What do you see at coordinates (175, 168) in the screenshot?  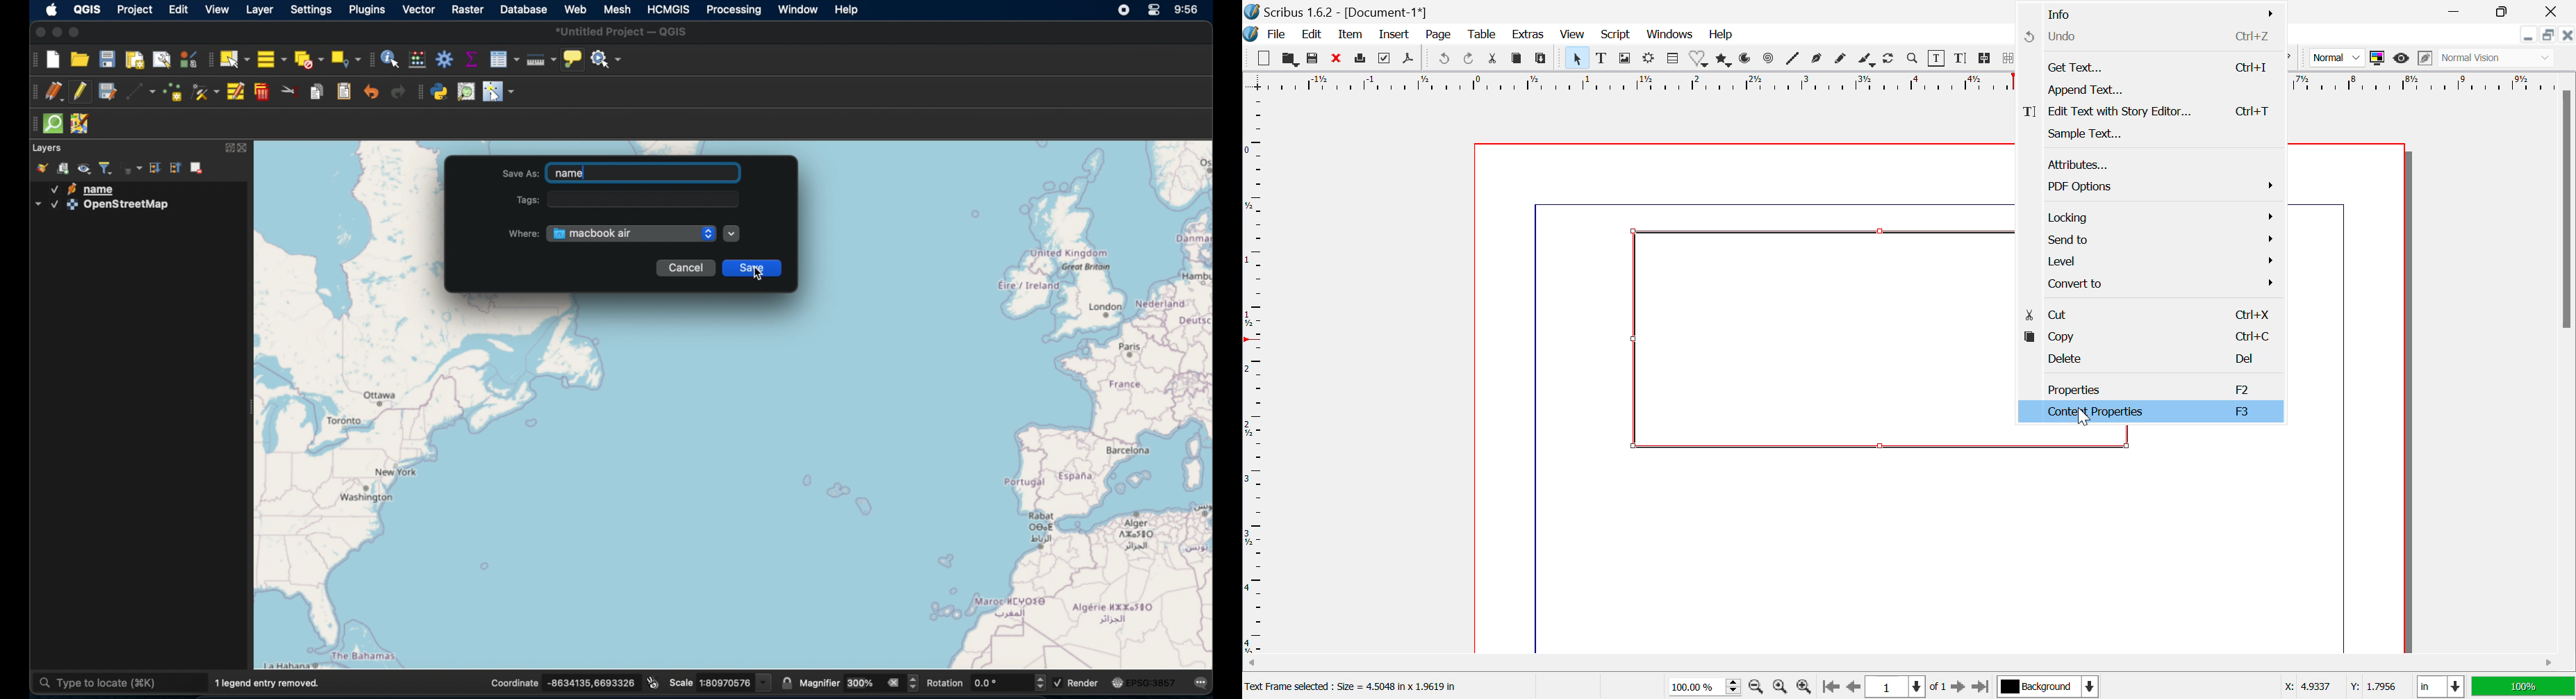 I see `collapse all` at bounding box center [175, 168].